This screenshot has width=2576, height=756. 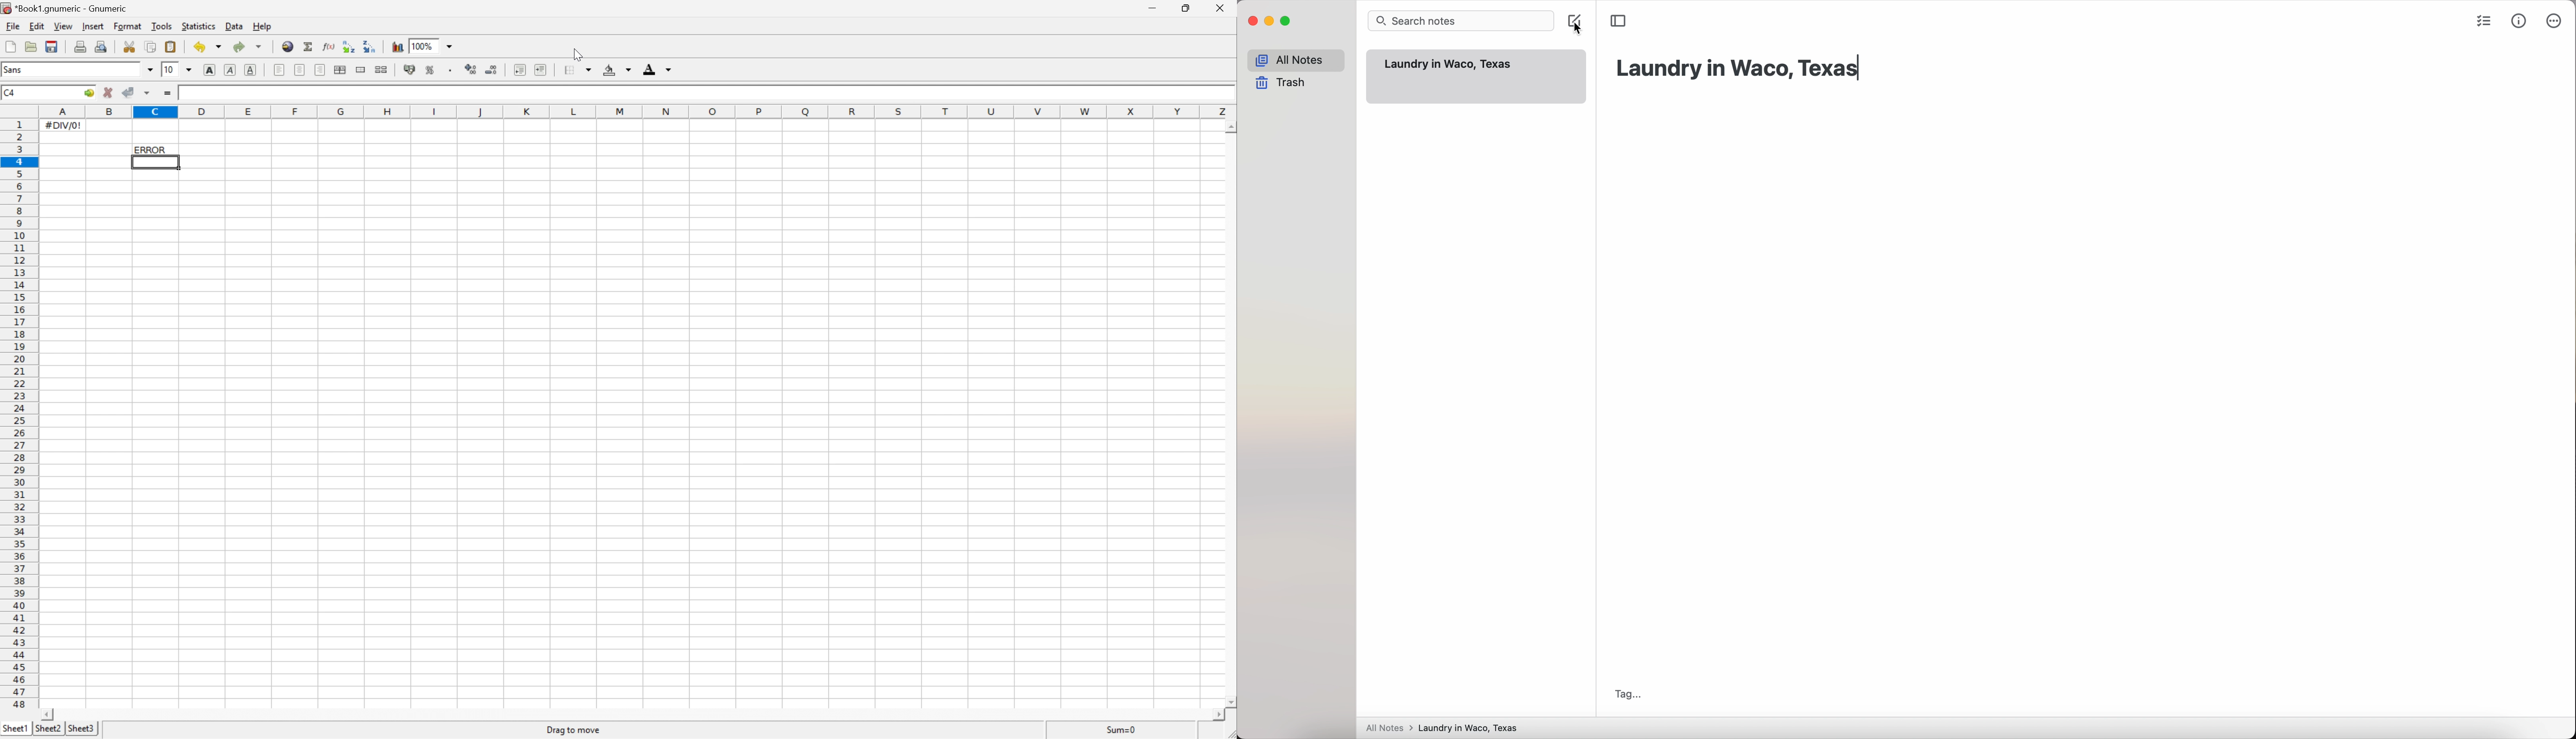 I want to click on Italic, so click(x=230, y=71).